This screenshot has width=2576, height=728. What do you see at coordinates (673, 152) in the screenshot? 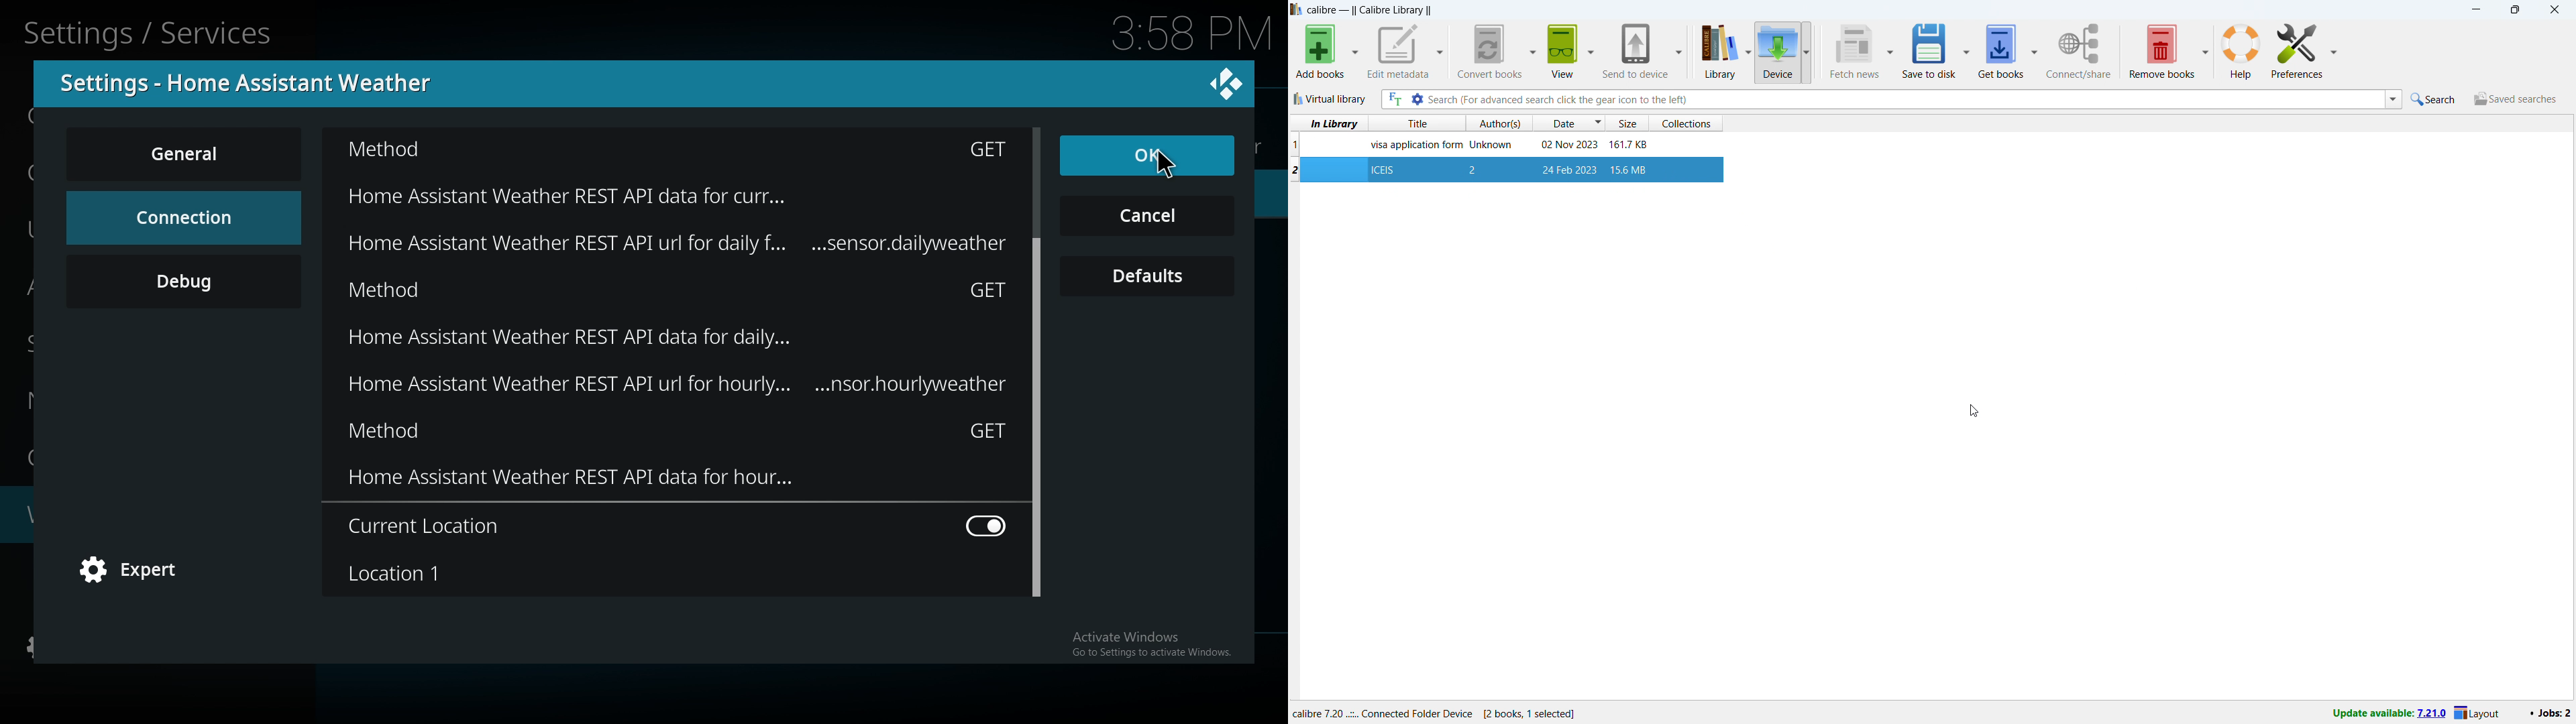
I see `Method` at bounding box center [673, 152].